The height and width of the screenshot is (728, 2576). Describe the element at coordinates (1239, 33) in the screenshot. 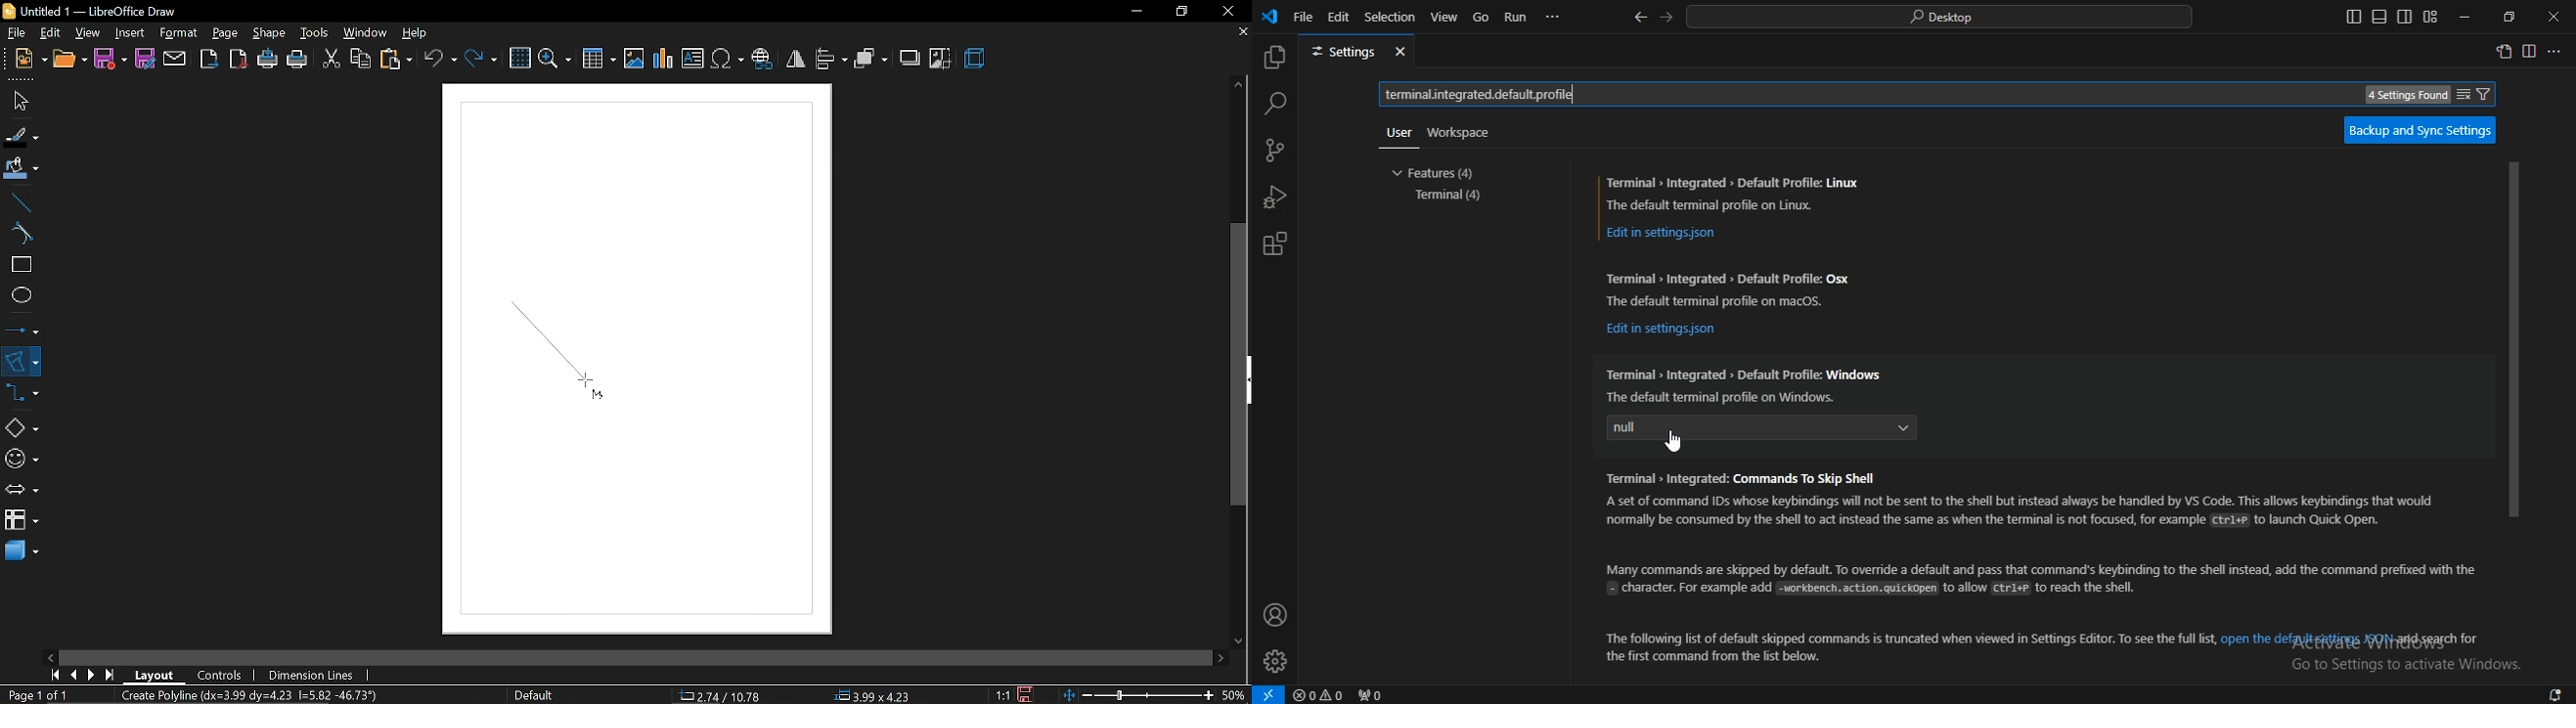

I see `close current tab` at that location.